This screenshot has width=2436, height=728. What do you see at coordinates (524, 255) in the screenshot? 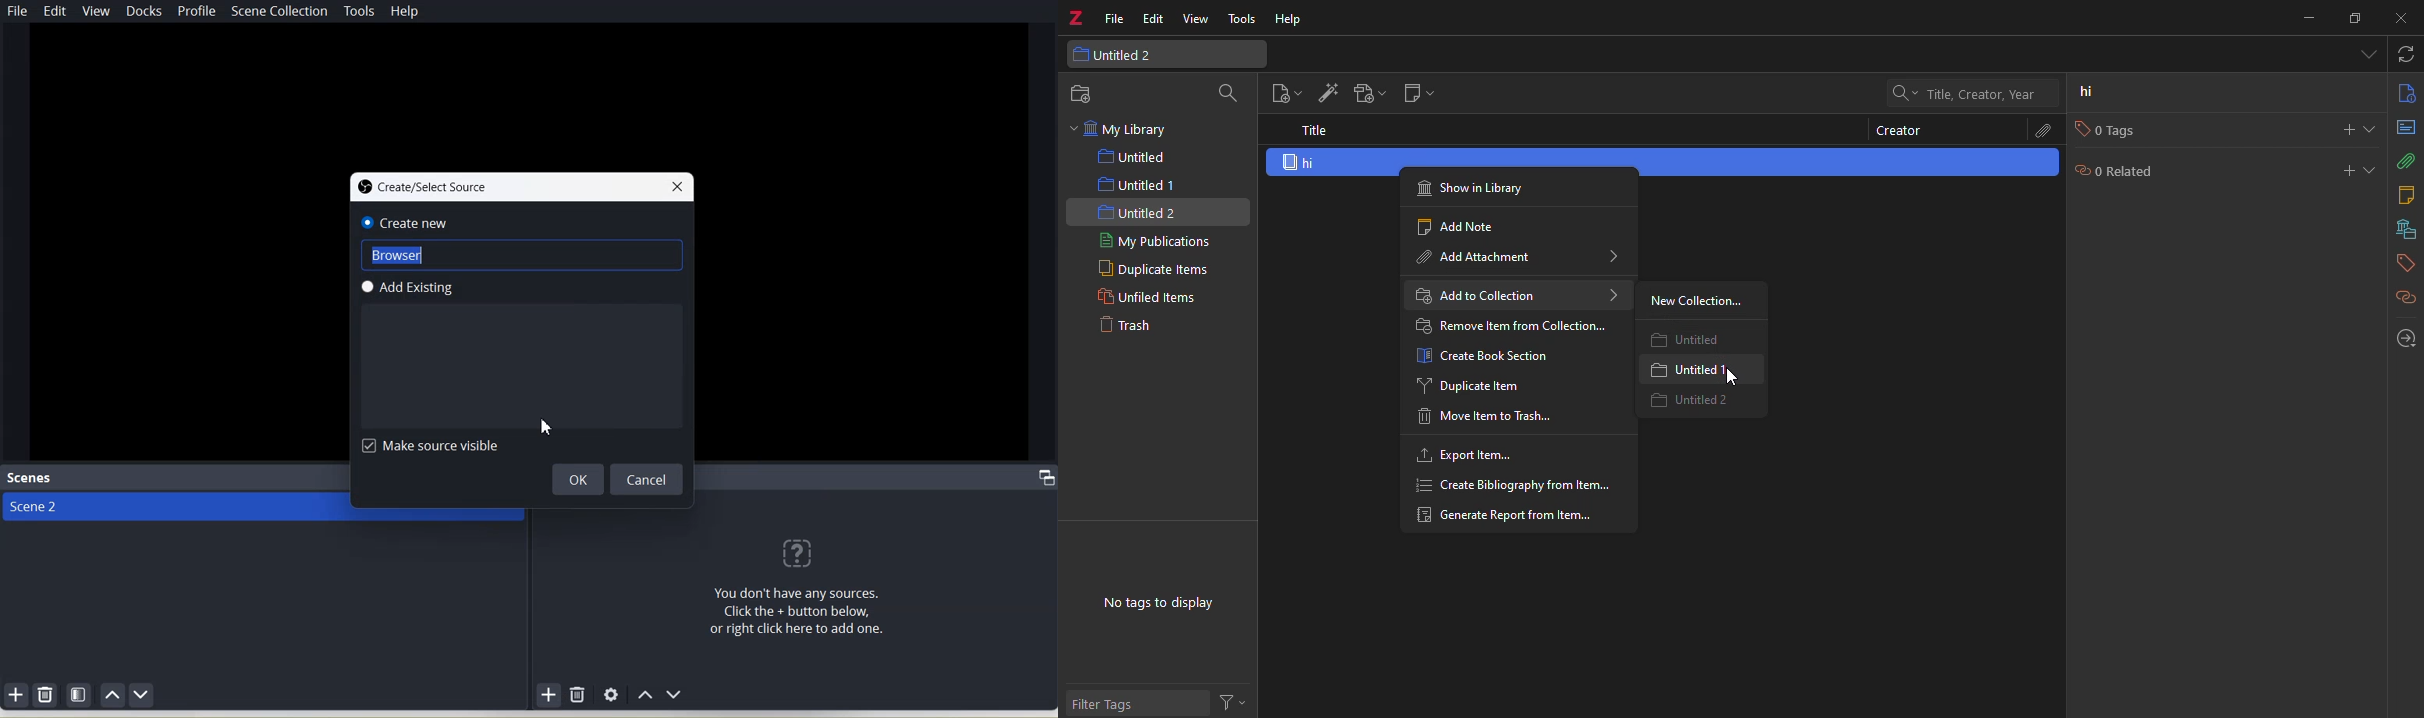
I see `browser` at bounding box center [524, 255].